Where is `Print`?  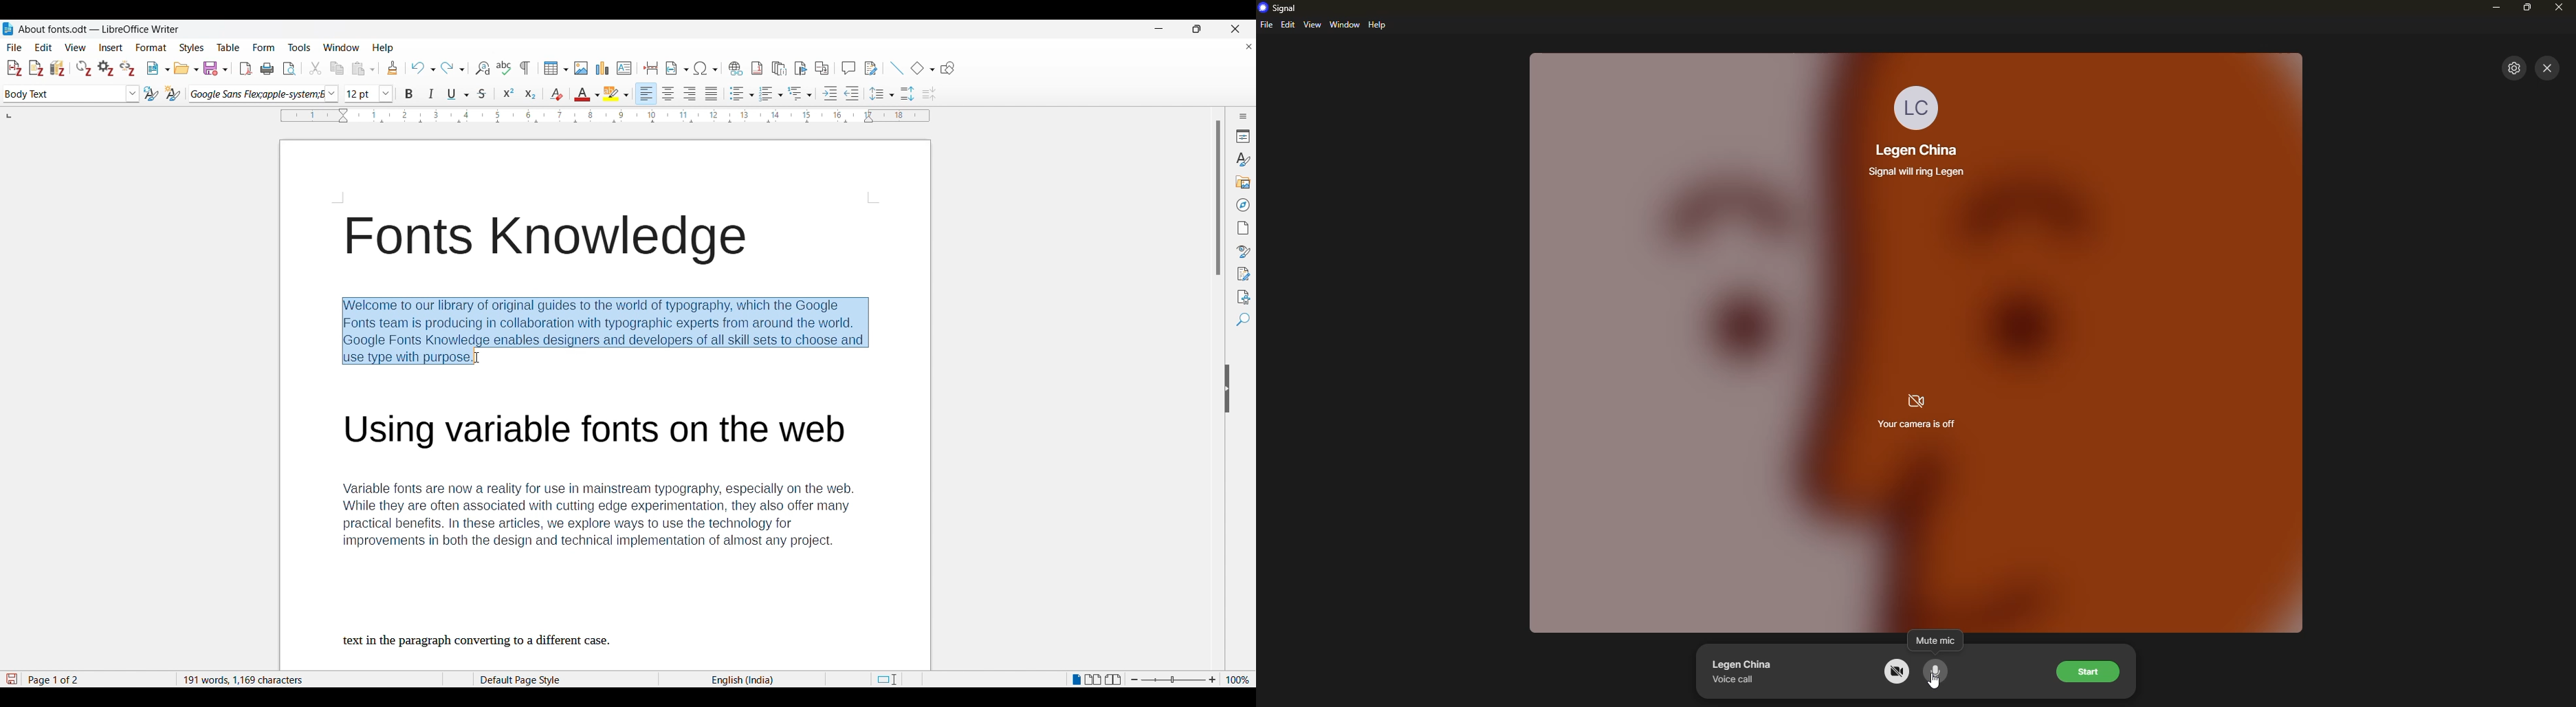
Print is located at coordinates (267, 69).